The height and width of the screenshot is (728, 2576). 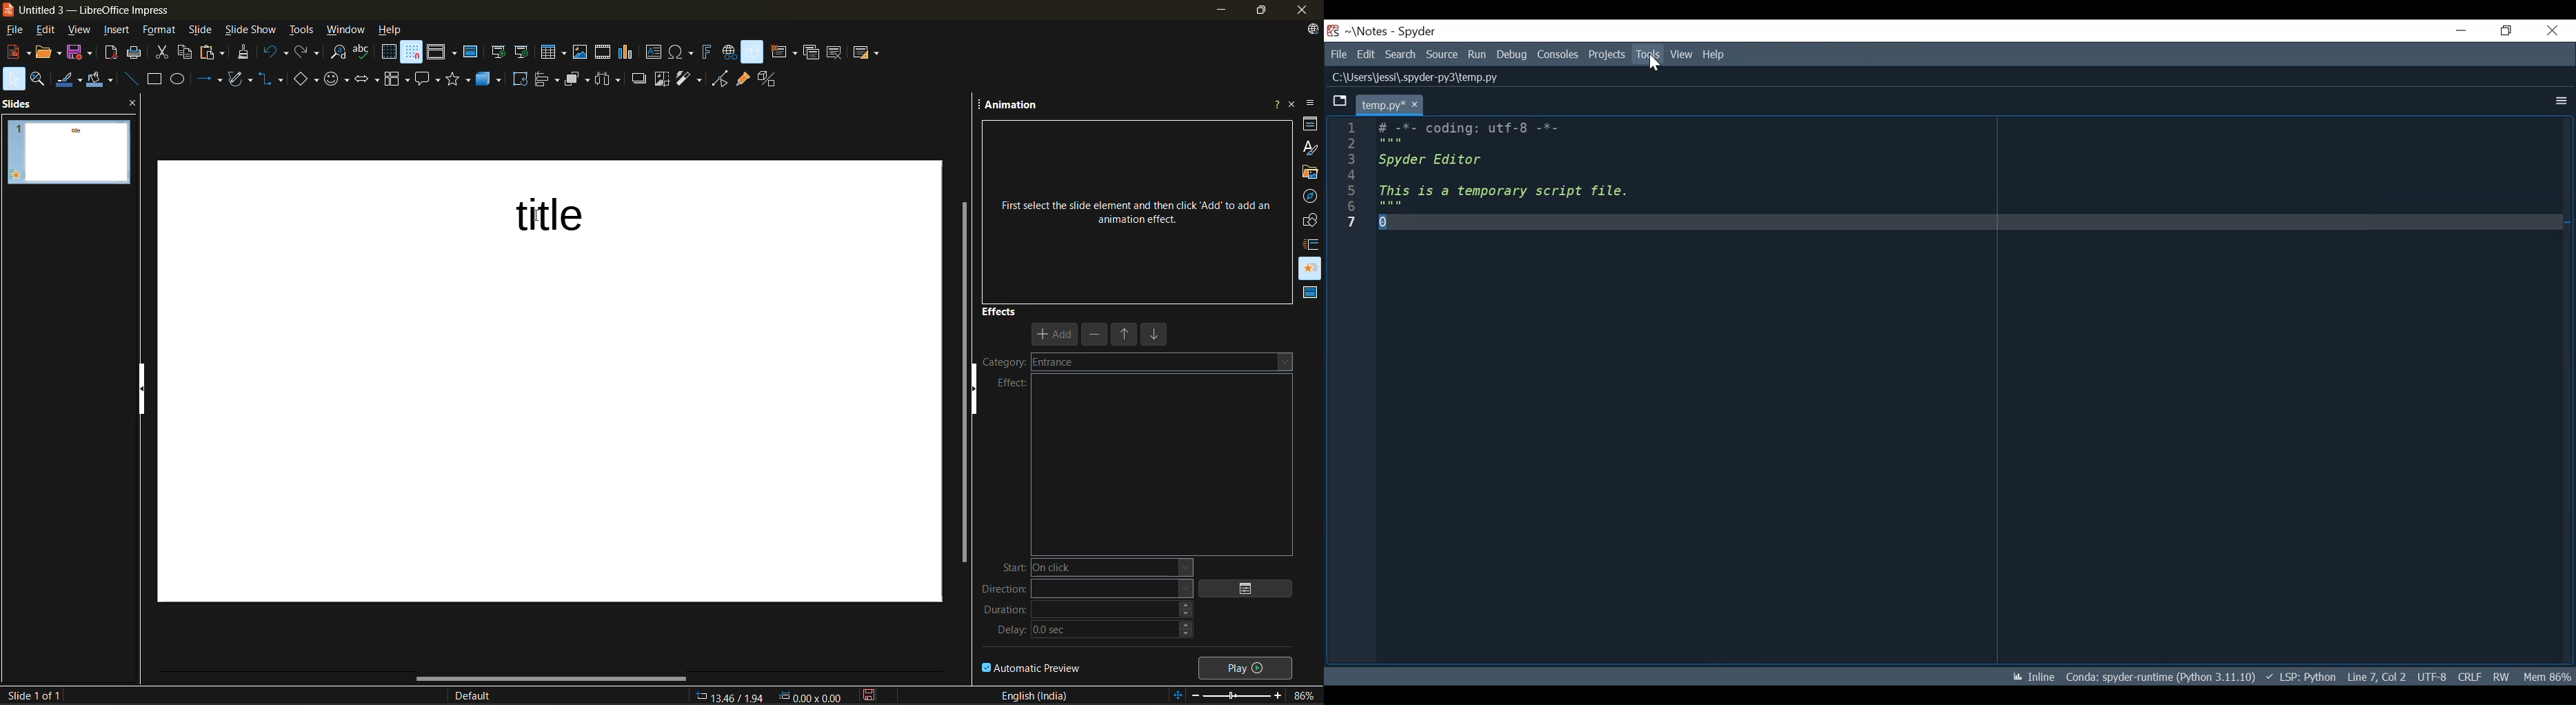 I want to click on app name and file name, so click(x=95, y=10).